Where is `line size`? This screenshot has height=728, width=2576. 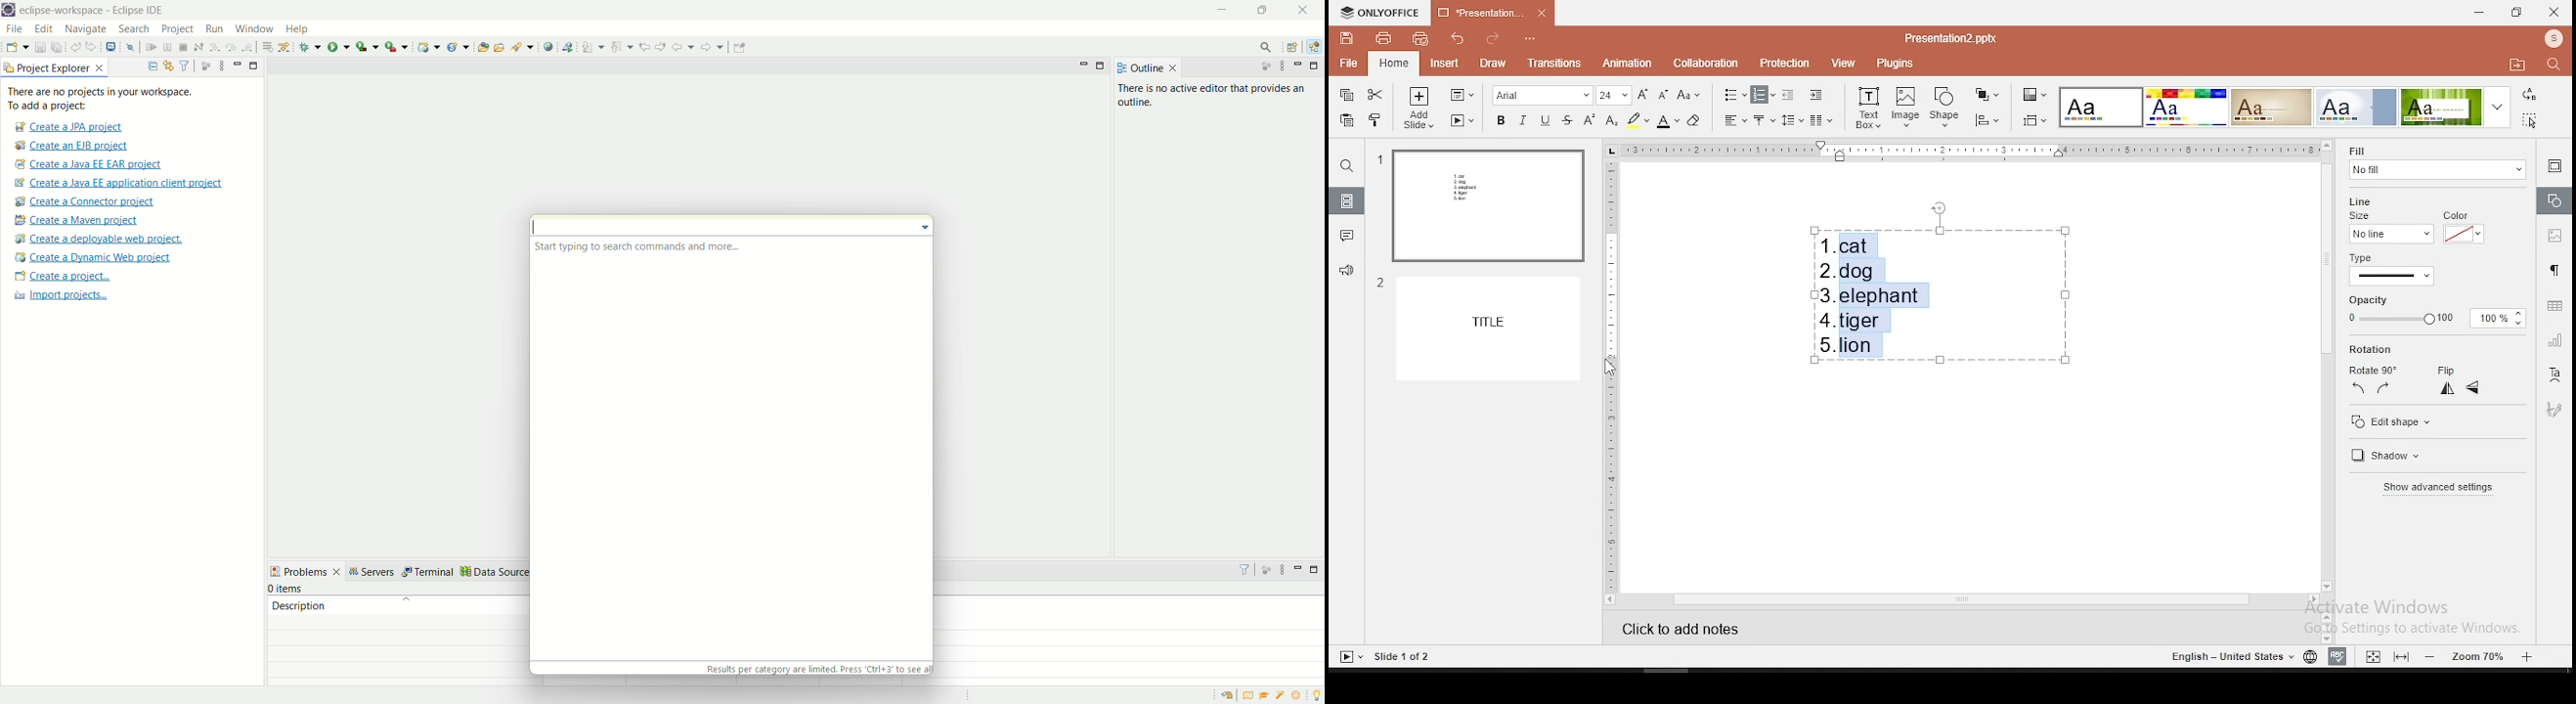
line size is located at coordinates (2388, 228).